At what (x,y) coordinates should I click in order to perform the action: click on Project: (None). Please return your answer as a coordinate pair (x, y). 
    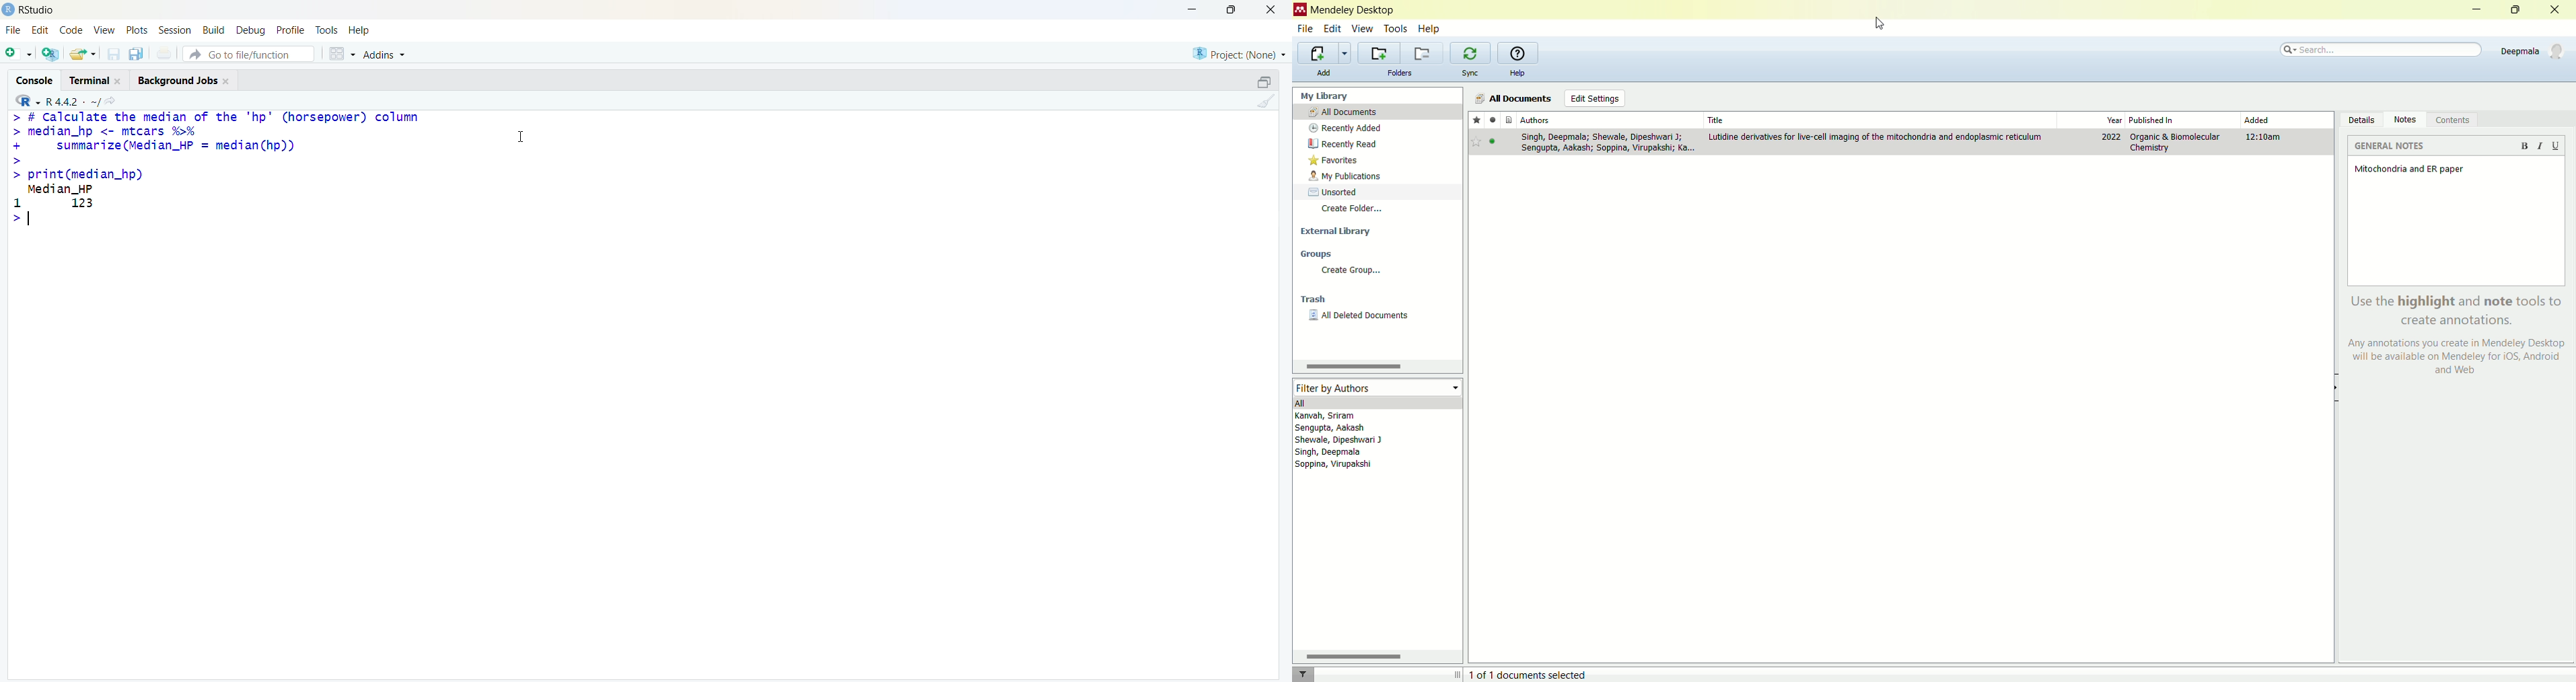
    Looking at the image, I should click on (1239, 54).